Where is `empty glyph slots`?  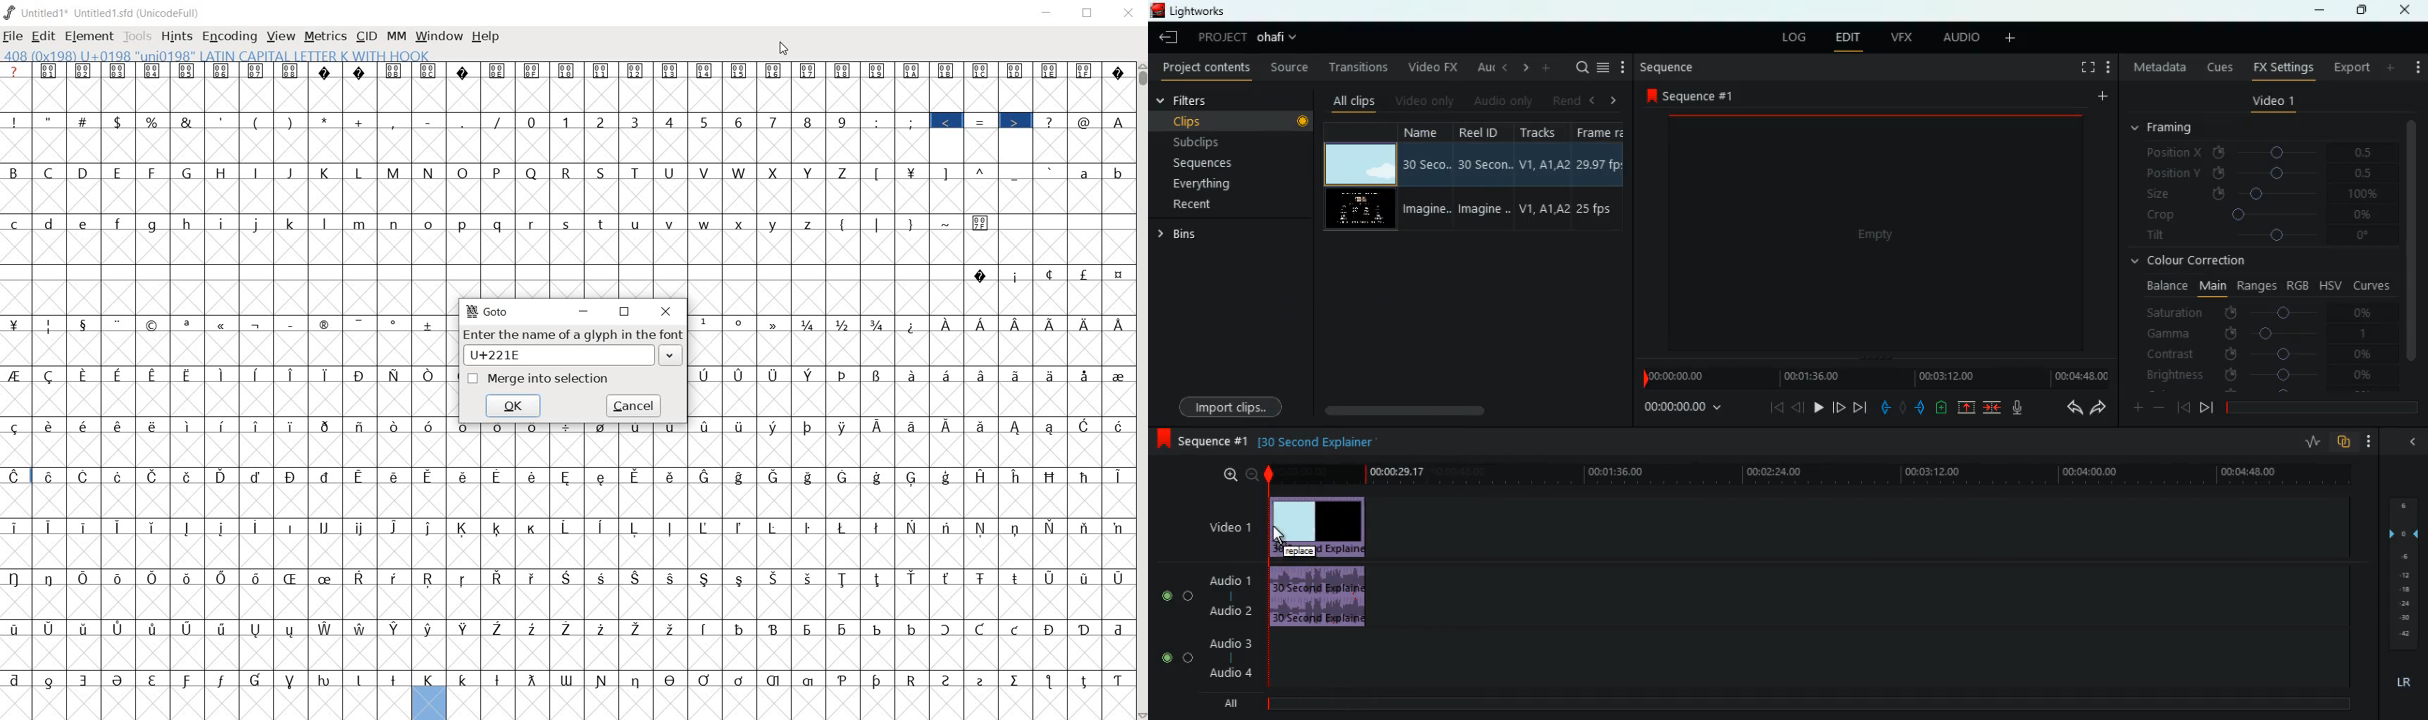
empty glyph slots is located at coordinates (914, 297).